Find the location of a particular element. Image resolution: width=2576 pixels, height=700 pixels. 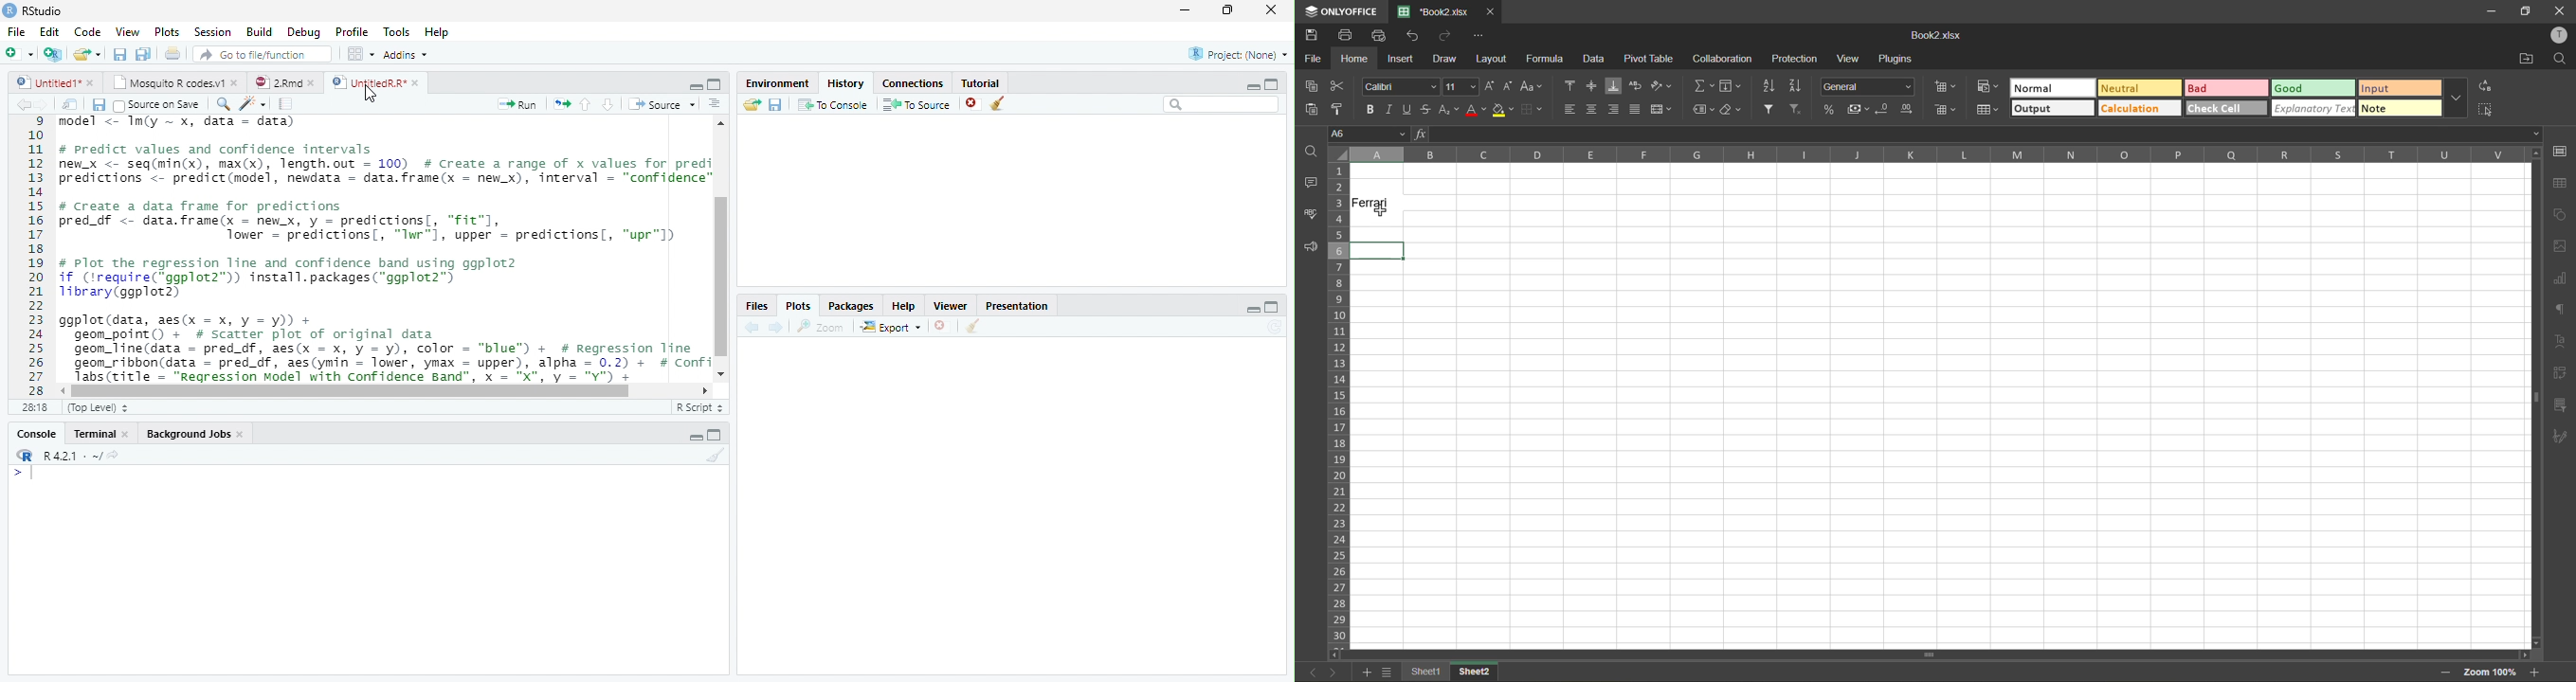

strikethrough is located at coordinates (1427, 109).